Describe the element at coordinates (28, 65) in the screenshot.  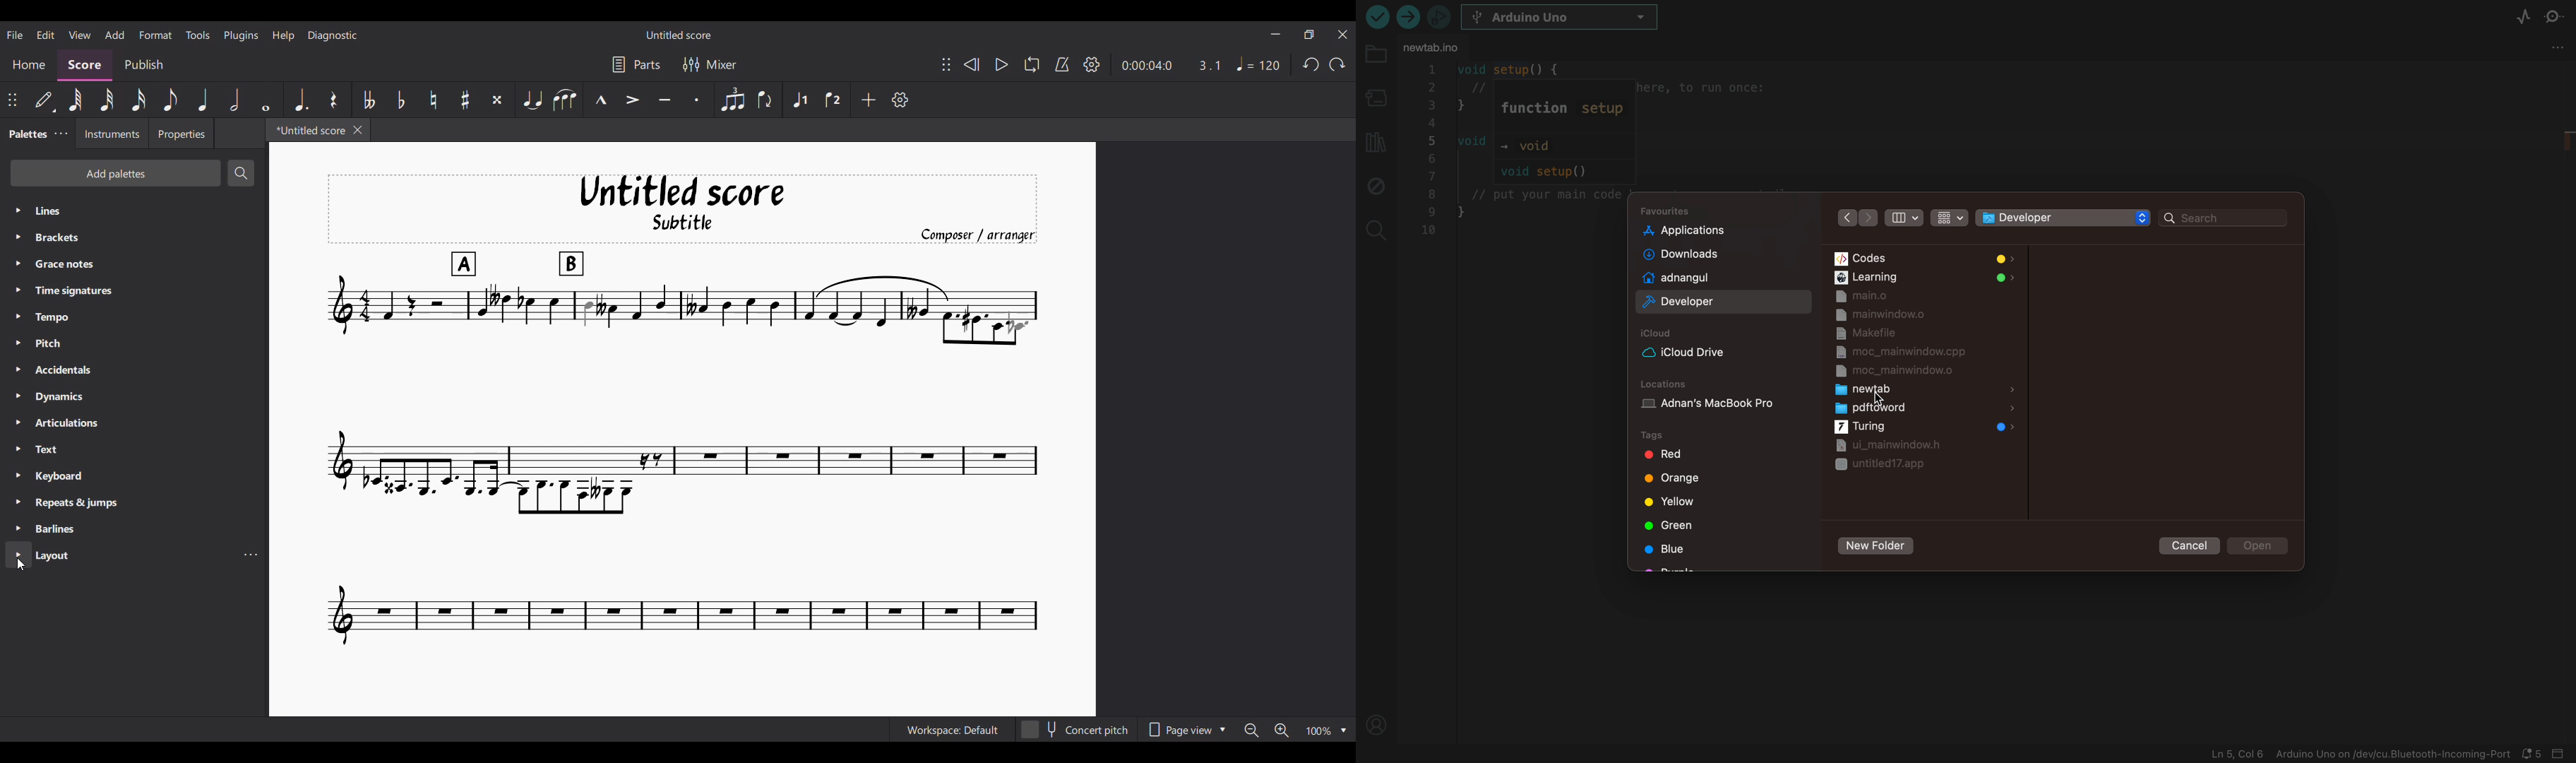
I see `Home section` at that location.